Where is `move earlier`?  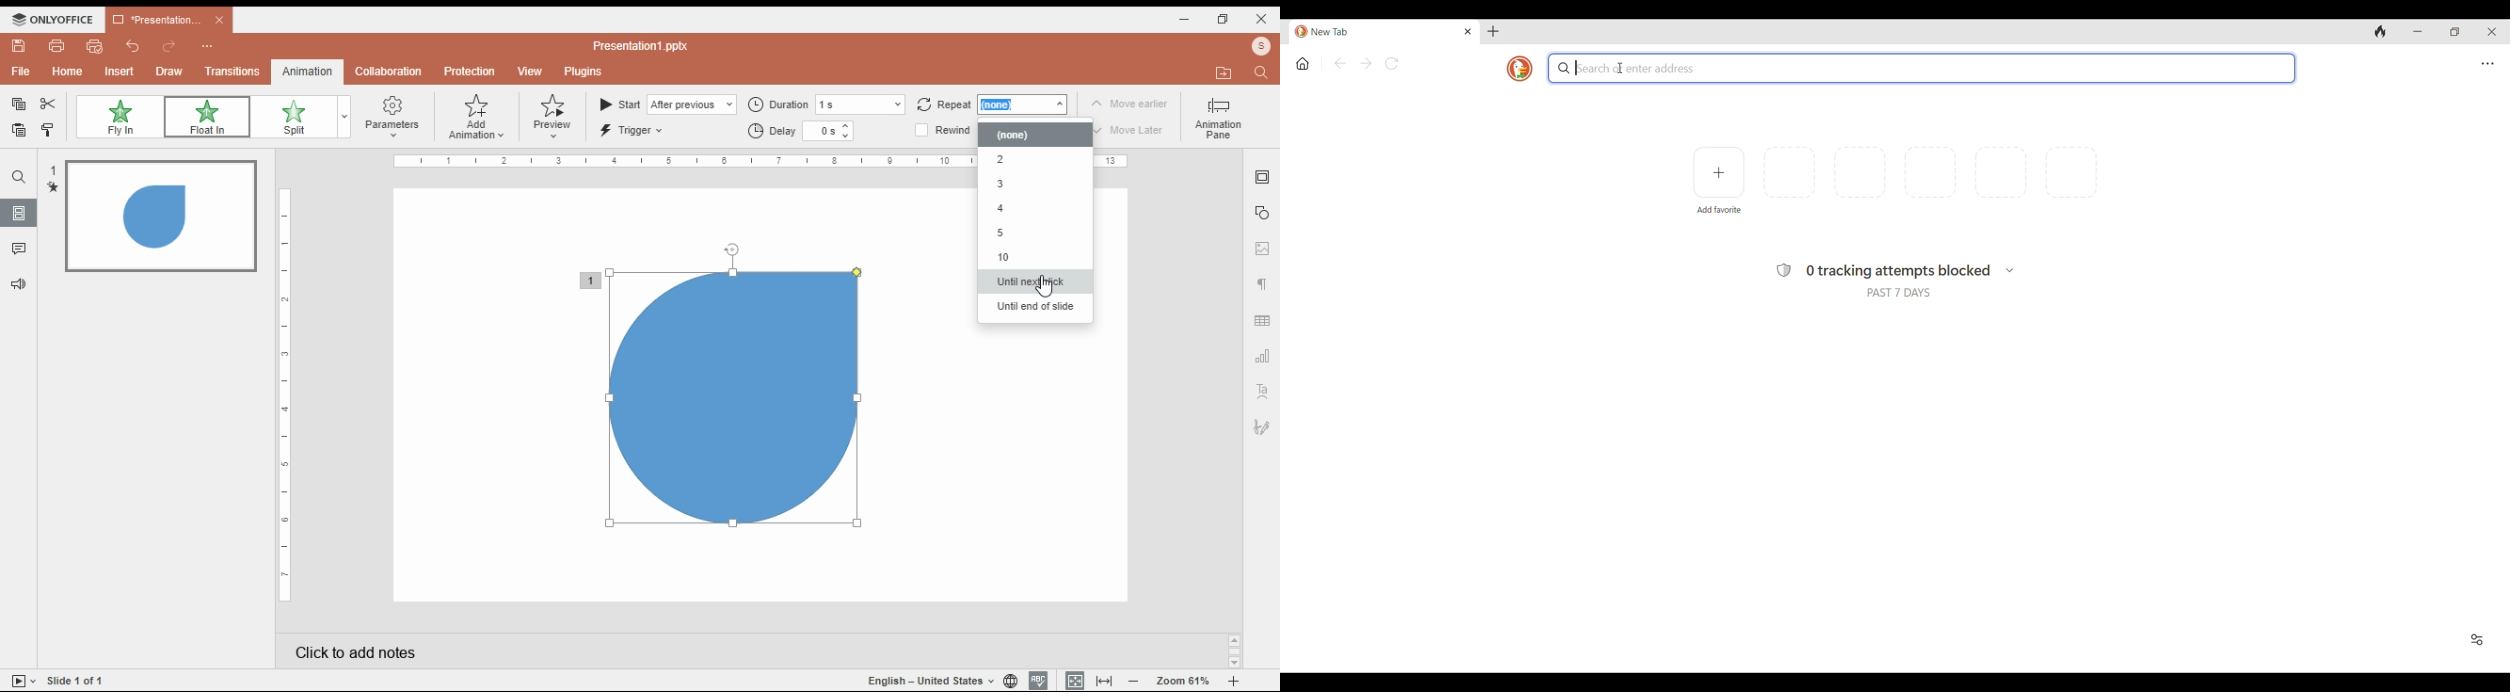 move earlier is located at coordinates (1128, 105).